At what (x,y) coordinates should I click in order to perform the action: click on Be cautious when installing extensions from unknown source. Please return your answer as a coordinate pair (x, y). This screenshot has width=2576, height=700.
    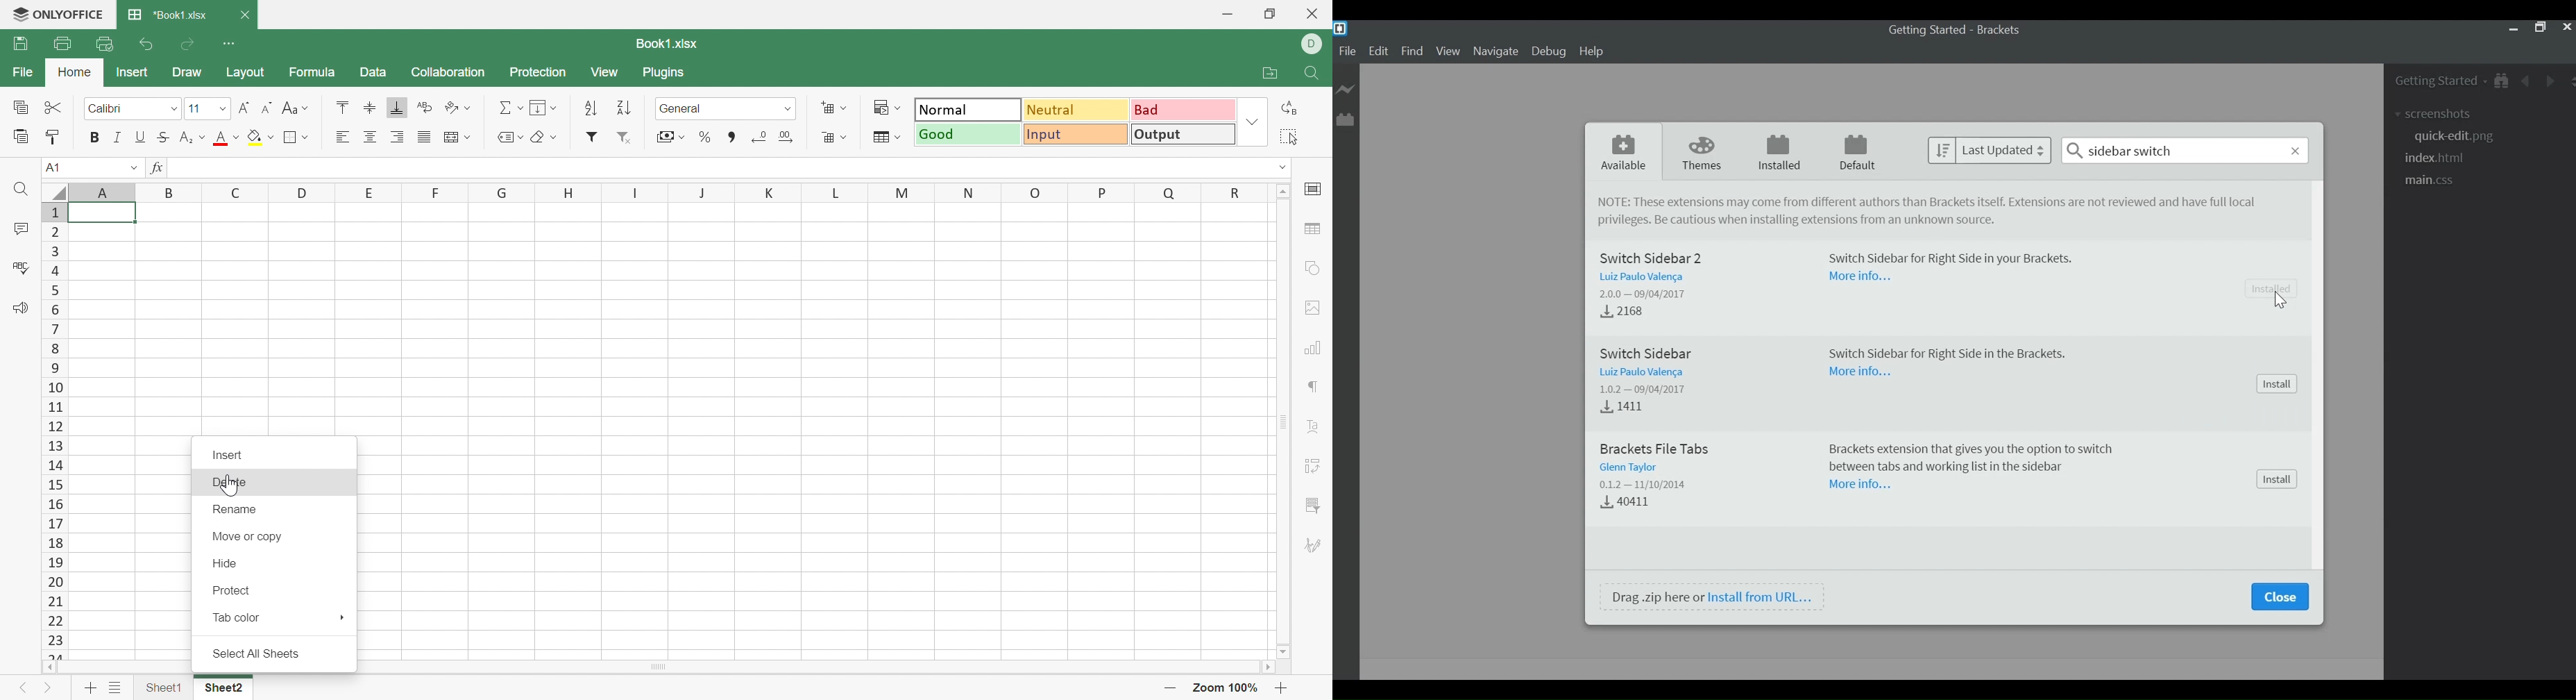
    Looking at the image, I should click on (1799, 221).